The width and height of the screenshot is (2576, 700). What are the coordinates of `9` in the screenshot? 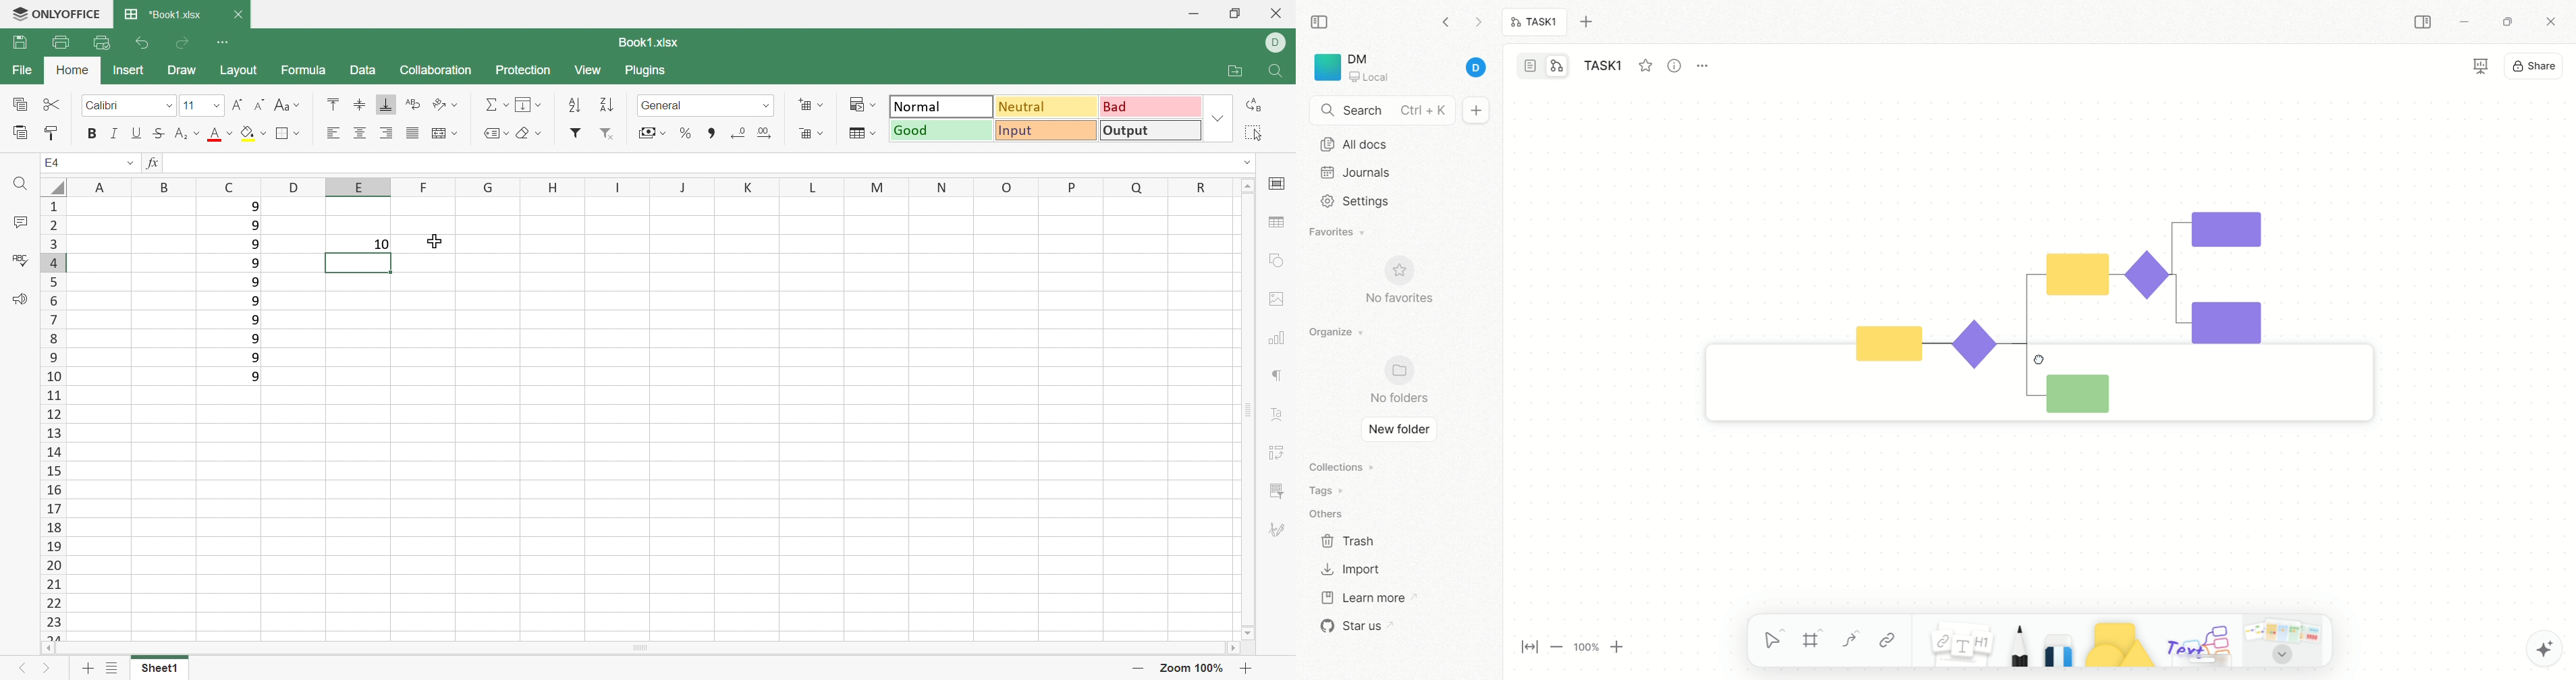 It's located at (256, 242).